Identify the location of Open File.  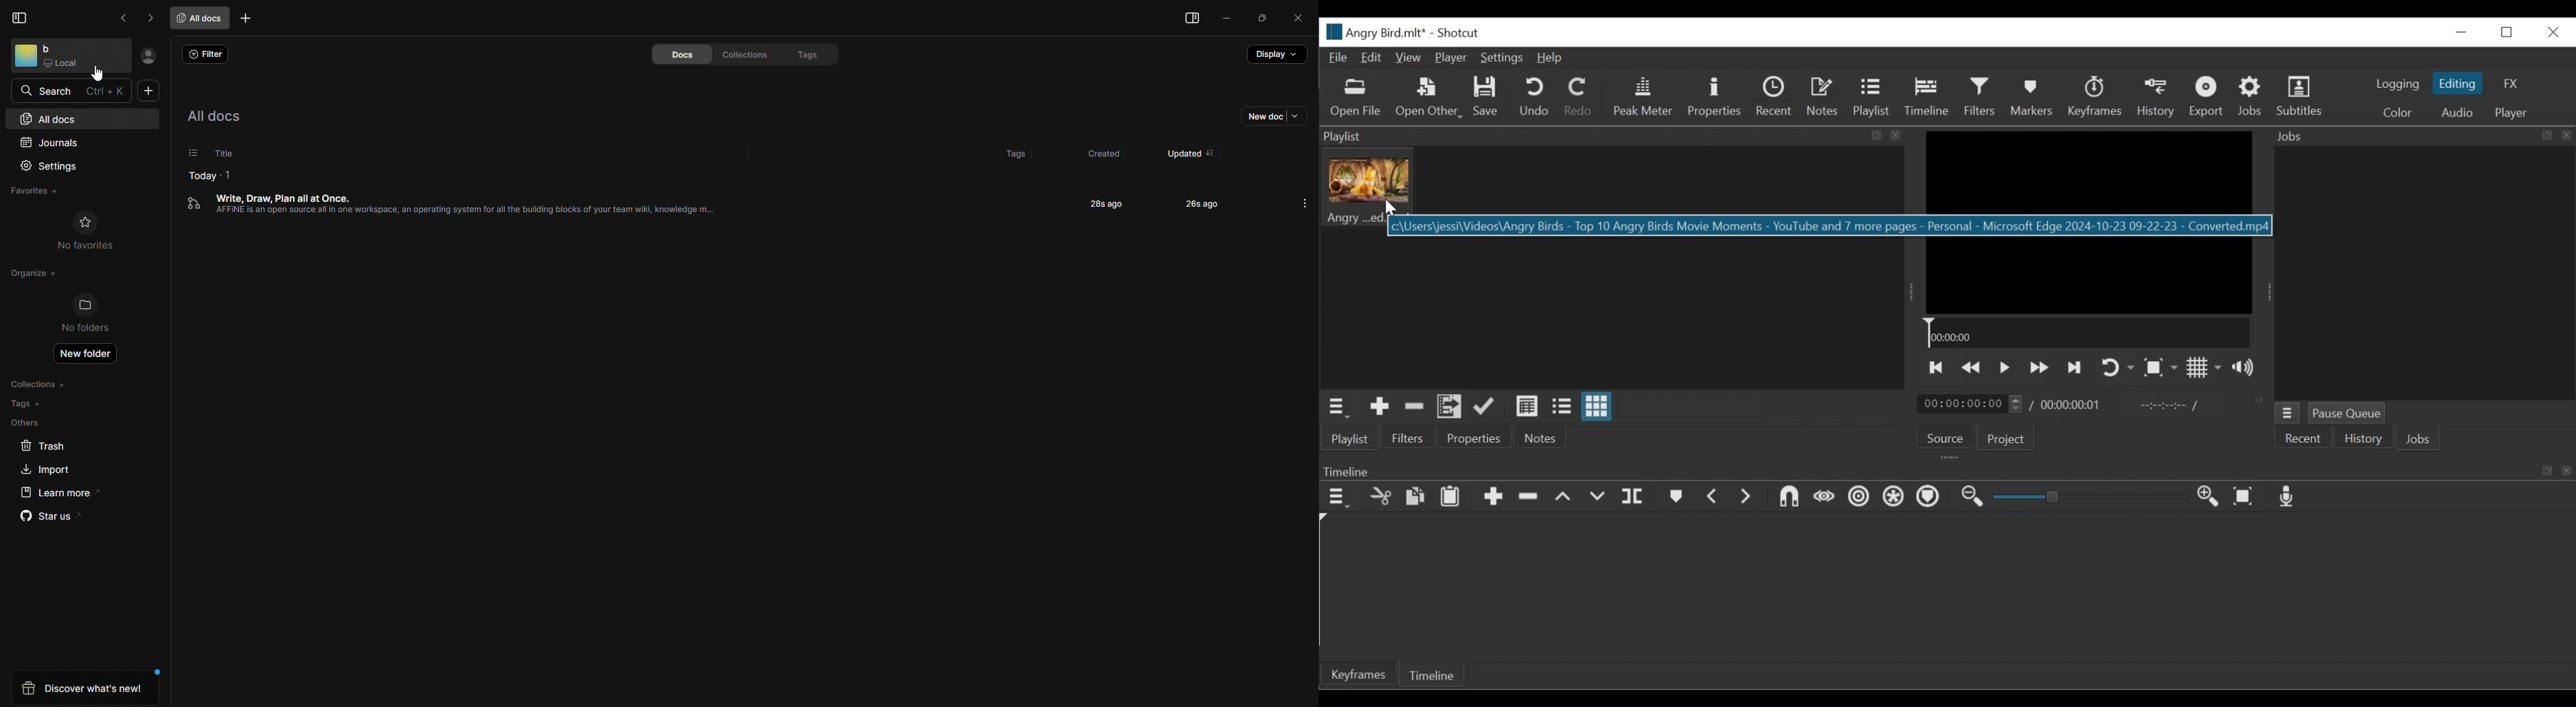
(1355, 98).